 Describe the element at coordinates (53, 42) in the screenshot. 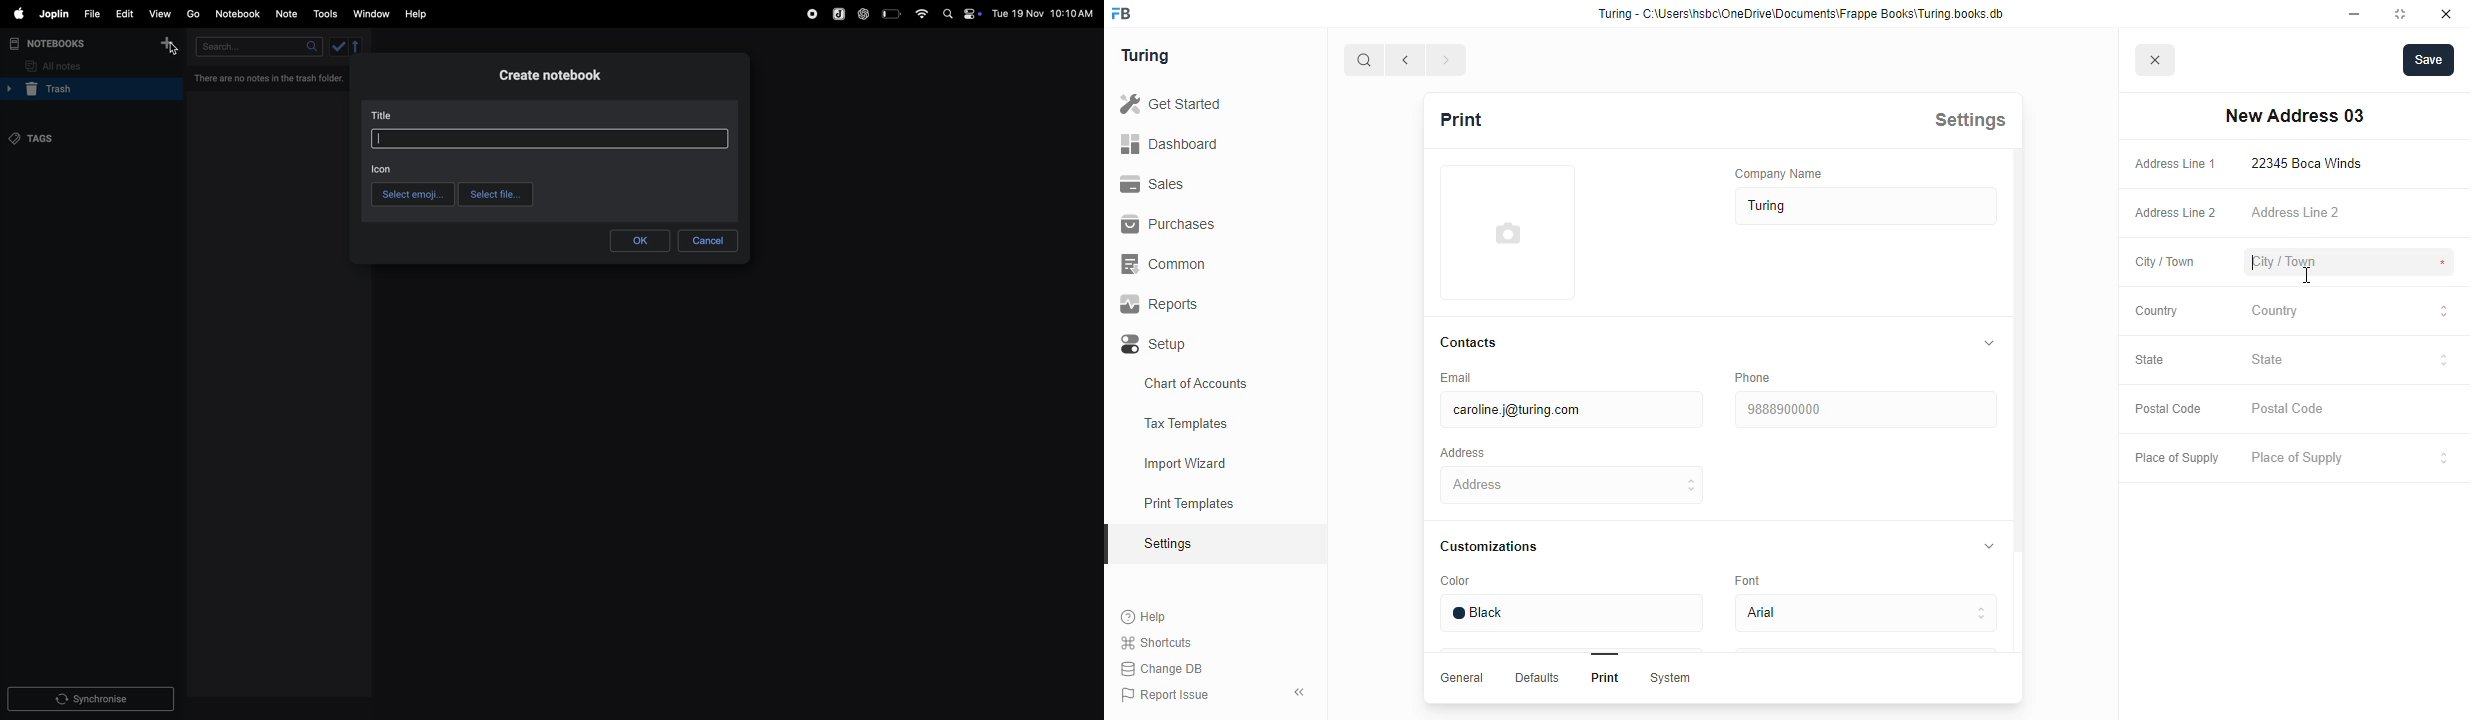

I see `notebooks` at that location.